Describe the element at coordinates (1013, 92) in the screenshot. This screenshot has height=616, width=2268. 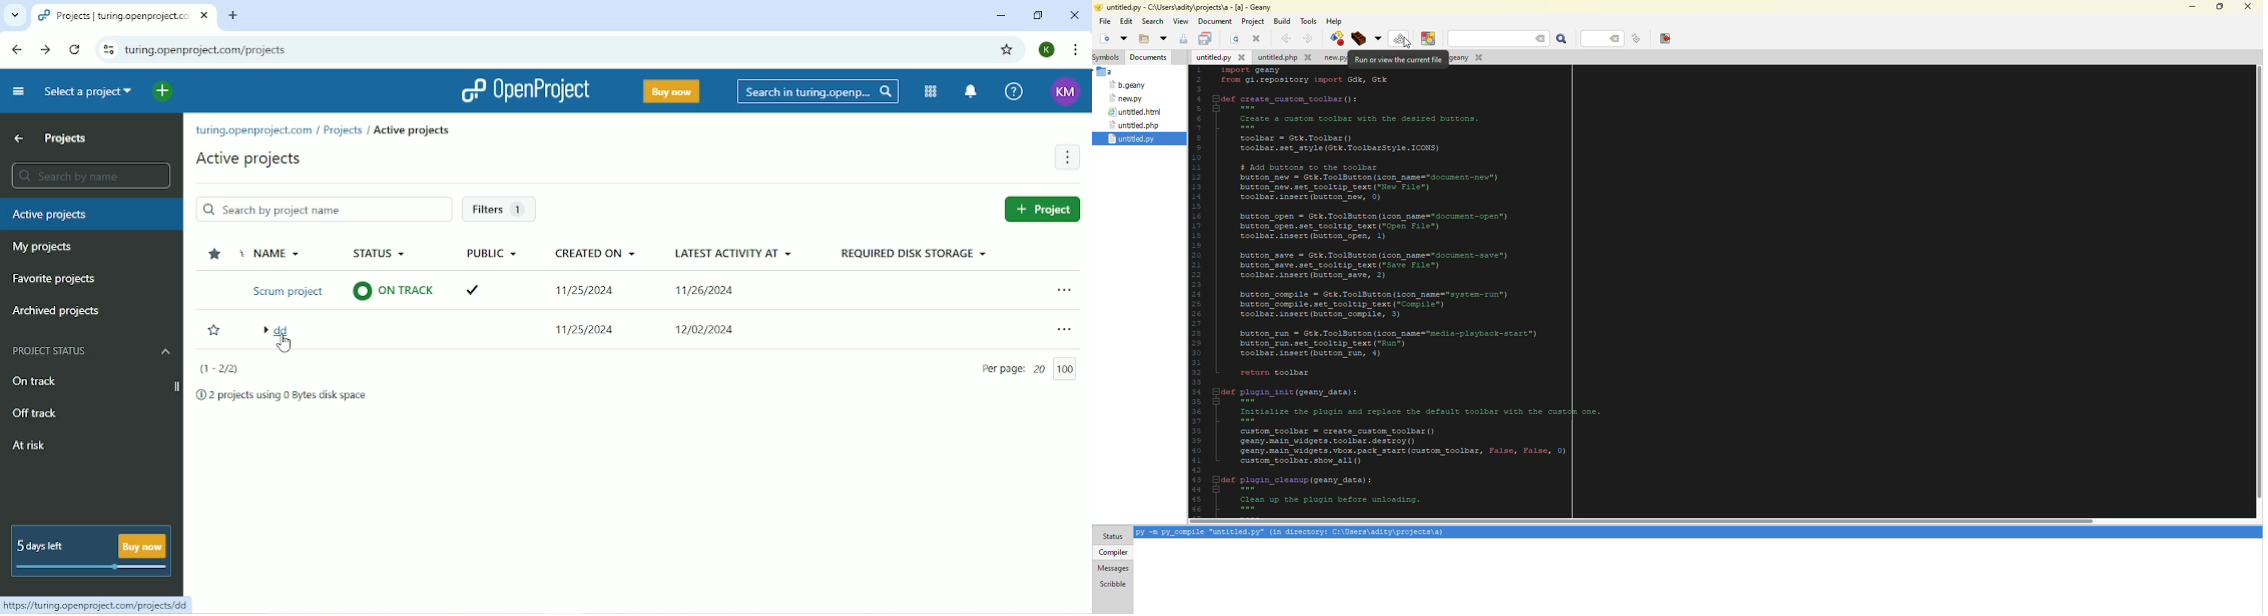
I see `Help` at that location.